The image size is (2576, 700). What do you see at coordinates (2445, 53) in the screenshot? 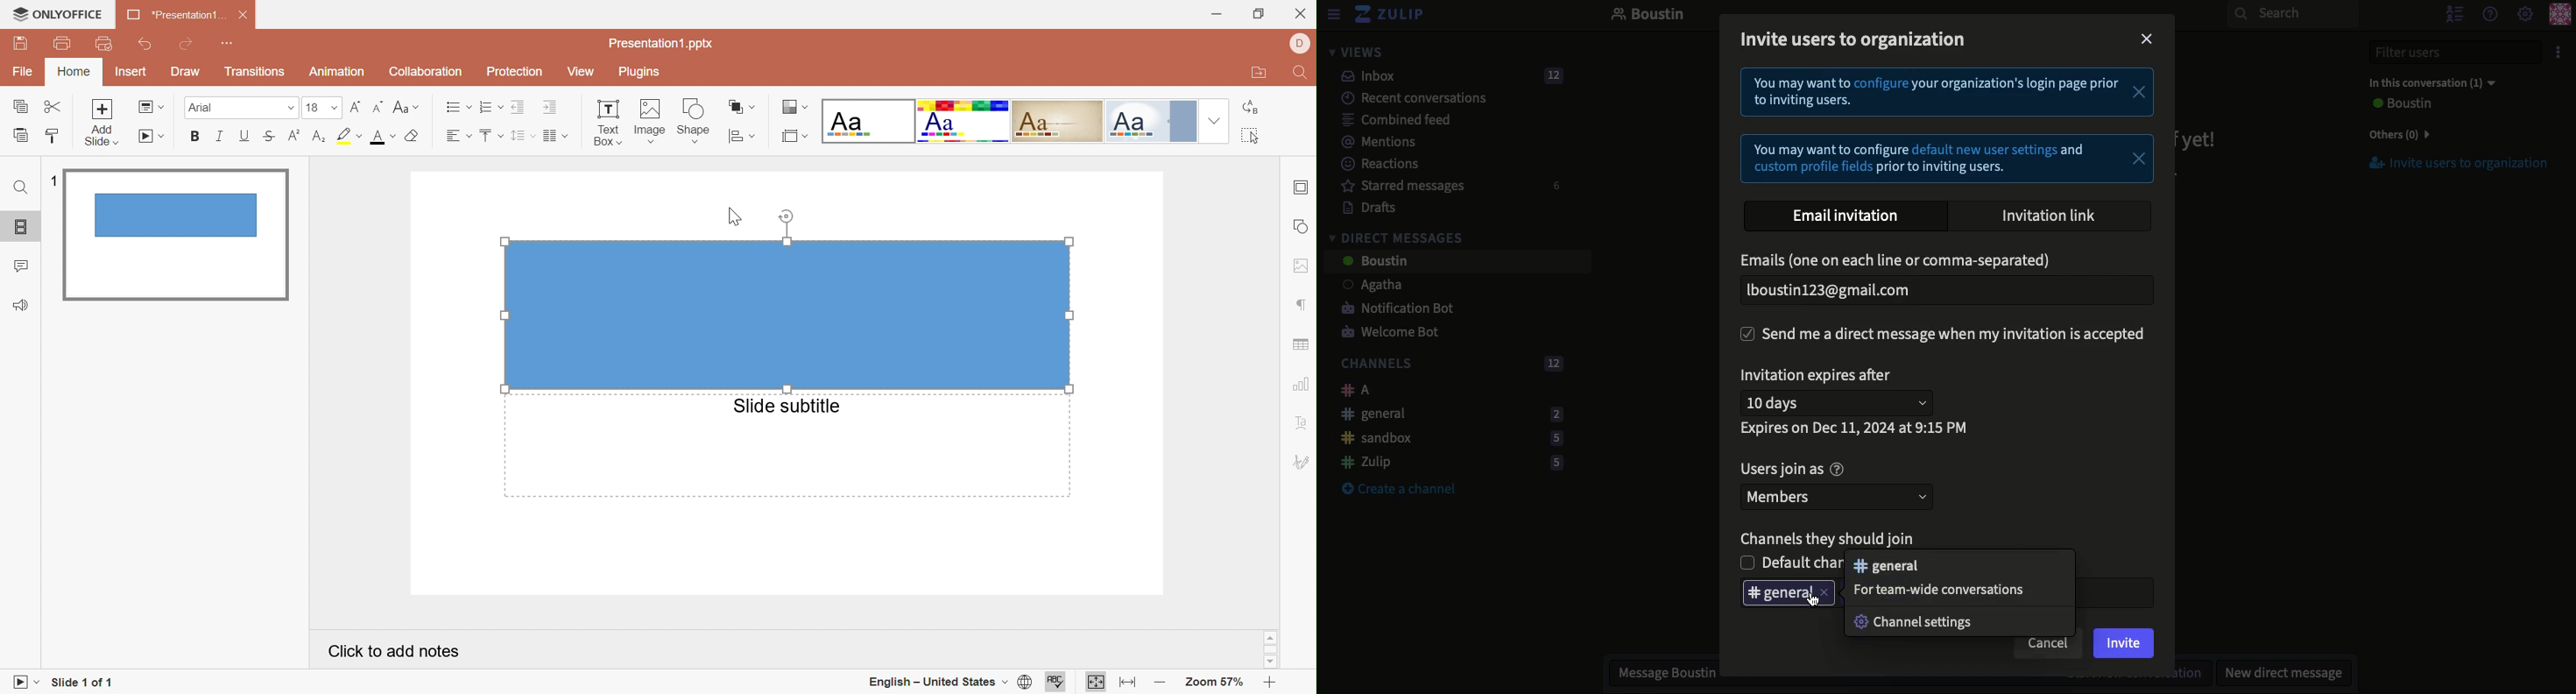
I see `Filter users` at bounding box center [2445, 53].